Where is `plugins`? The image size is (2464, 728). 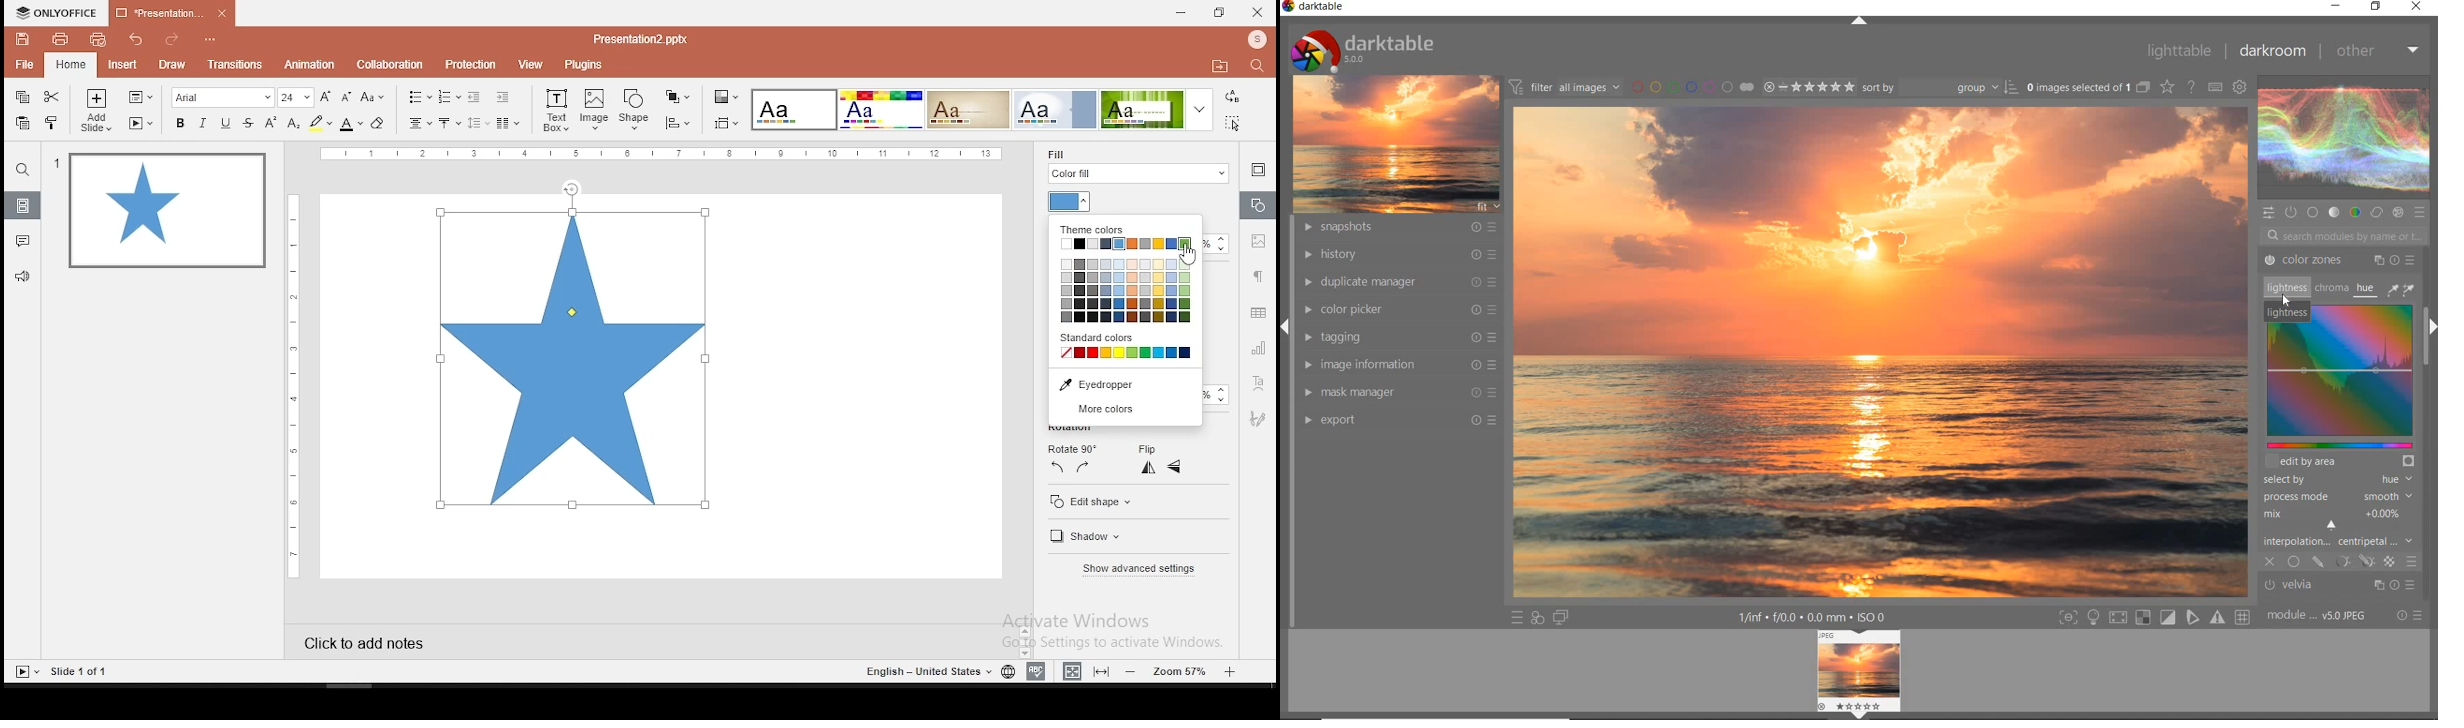 plugins is located at coordinates (584, 66).